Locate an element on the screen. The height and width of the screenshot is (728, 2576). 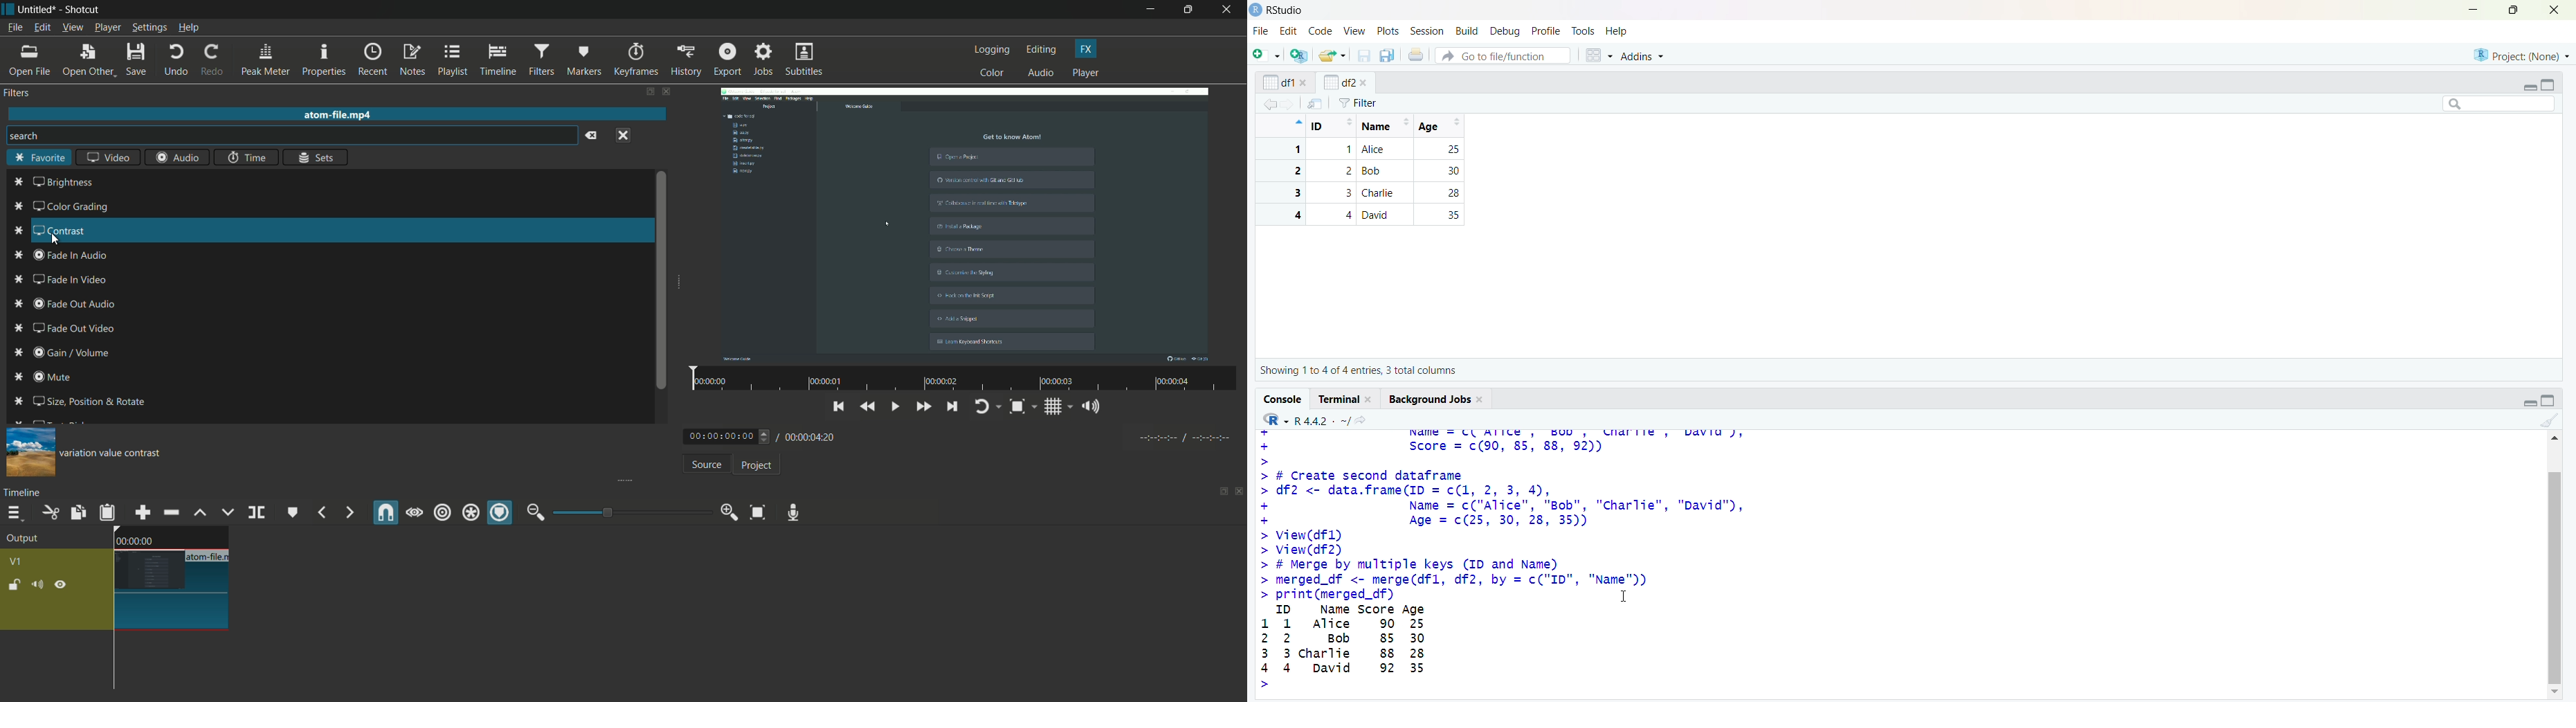
file menu is located at coordinates (14, 27).